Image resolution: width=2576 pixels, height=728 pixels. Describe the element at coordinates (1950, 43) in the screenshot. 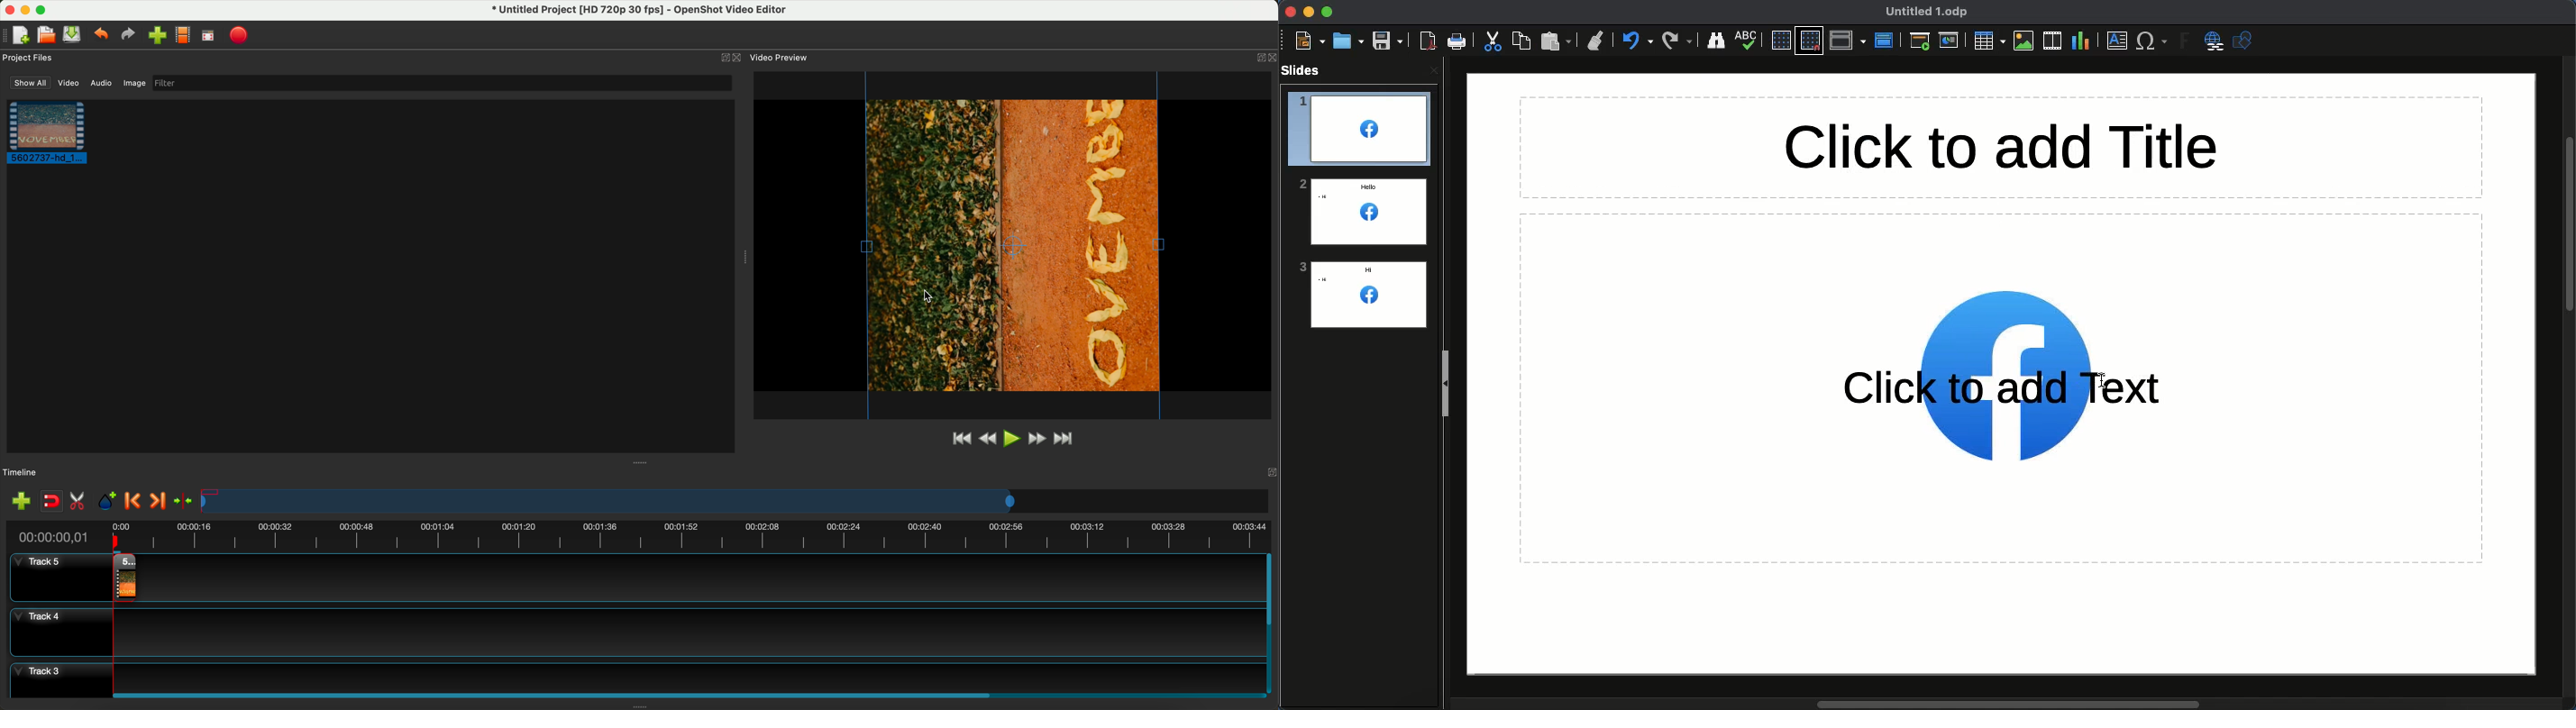

I see `Current slide` at that location.